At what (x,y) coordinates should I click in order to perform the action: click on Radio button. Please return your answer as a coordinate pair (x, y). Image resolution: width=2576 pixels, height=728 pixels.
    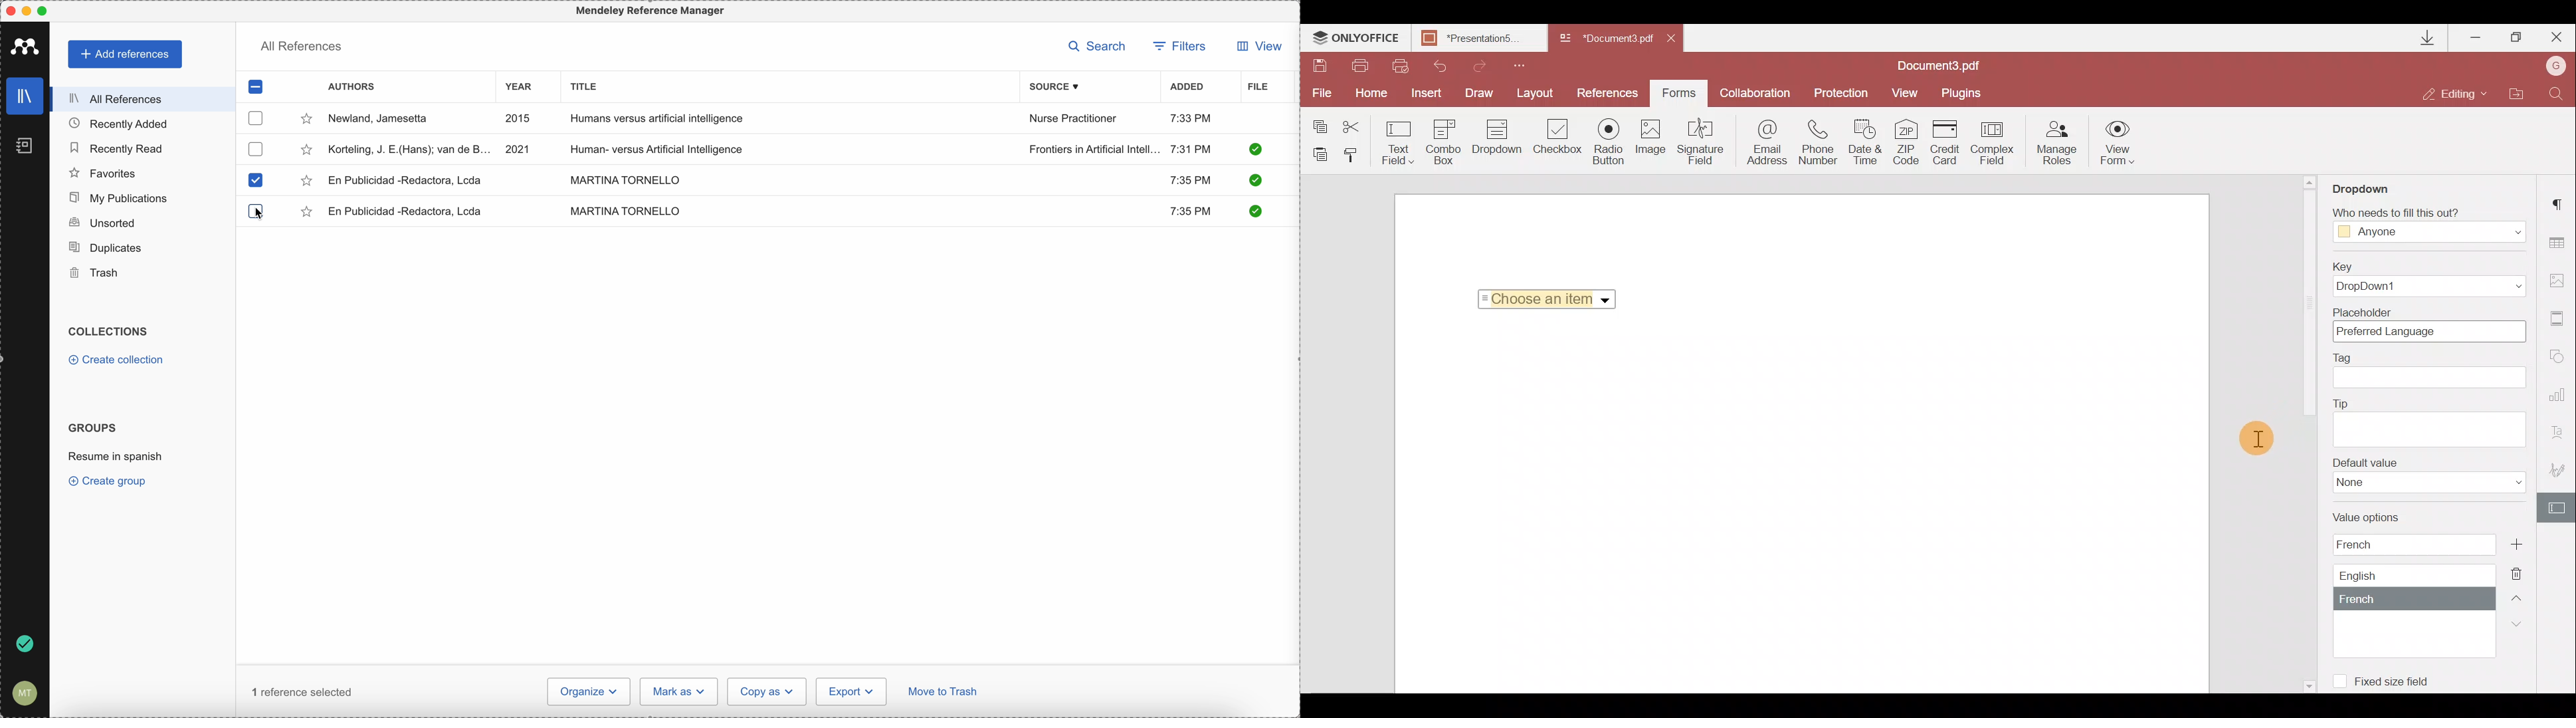
    Looking at the image, I should click on (1609, 141).